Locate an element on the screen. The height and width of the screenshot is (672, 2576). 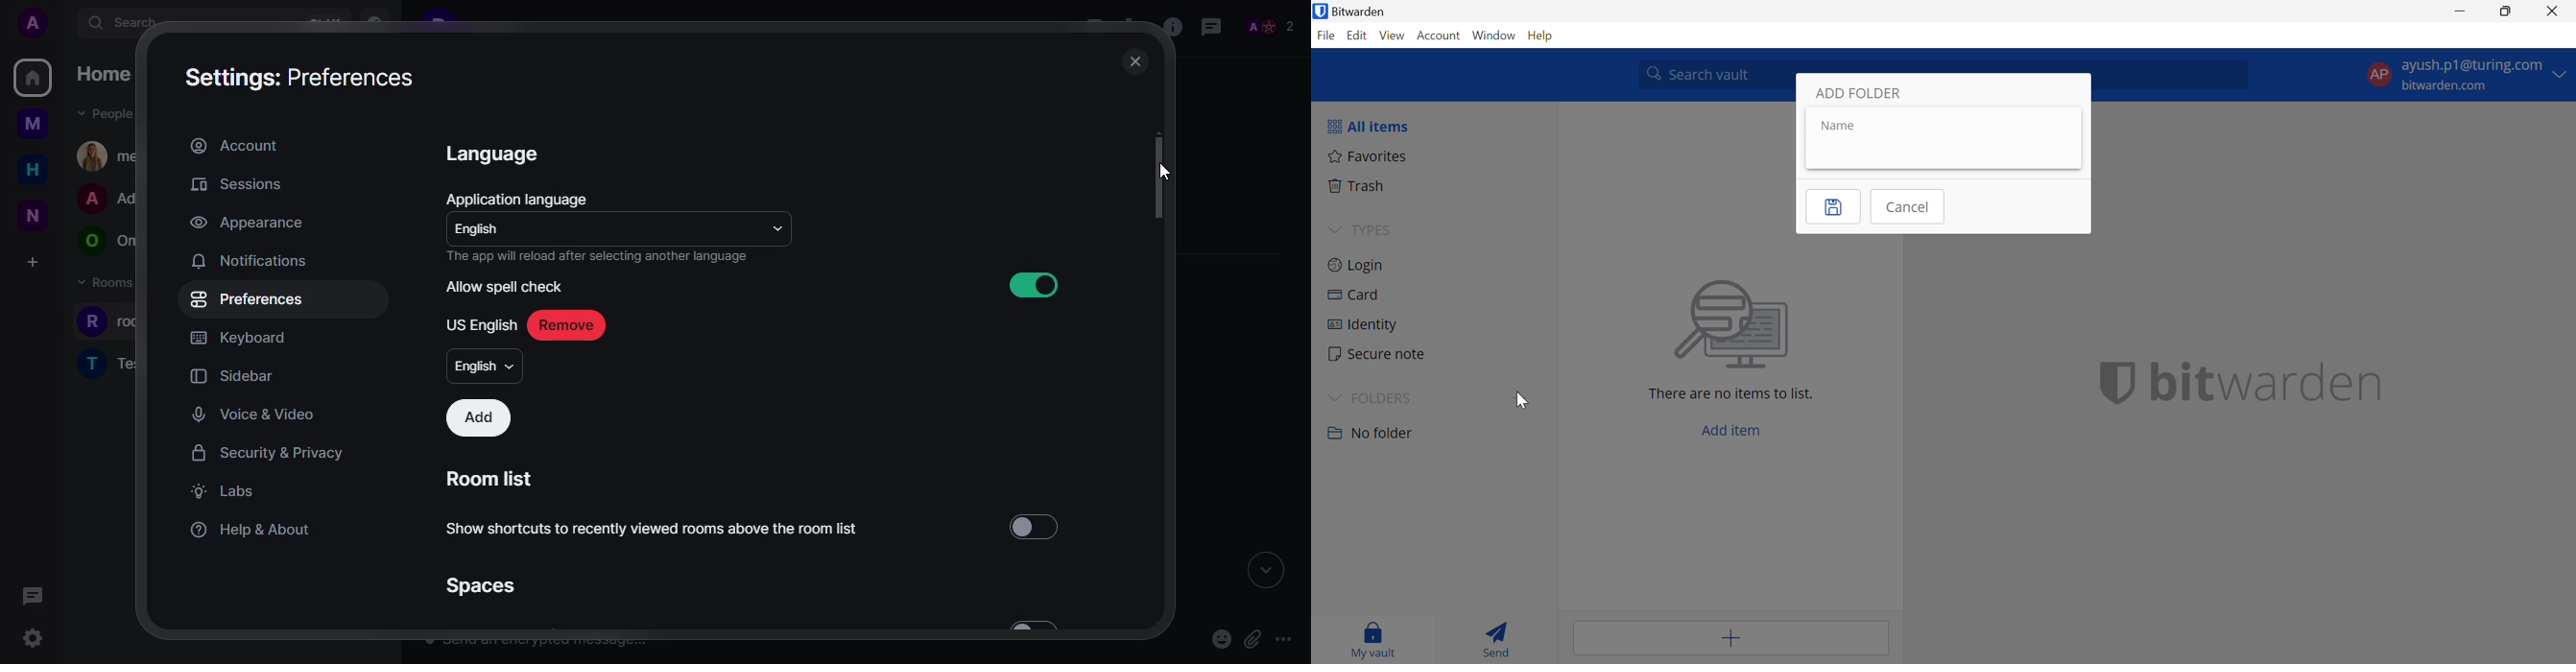
TYPES is located at coordinates (1372, 229).